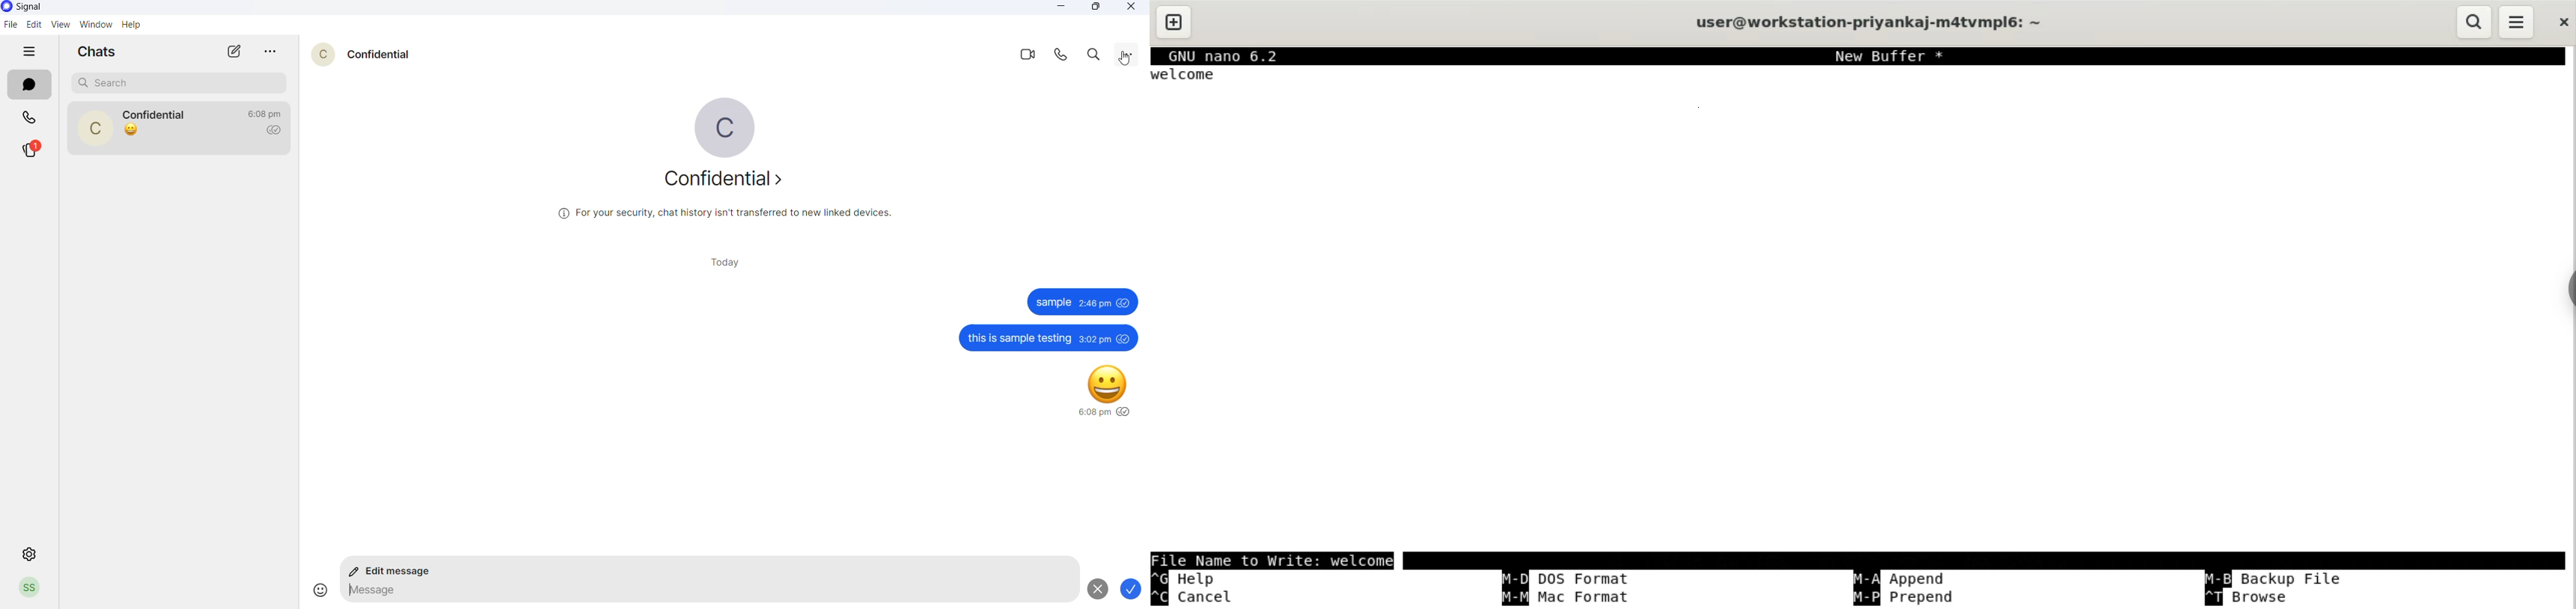 Image resolution: width=2576 pixels, height=616 pixels. I want to click on last message, so click(131, 131).